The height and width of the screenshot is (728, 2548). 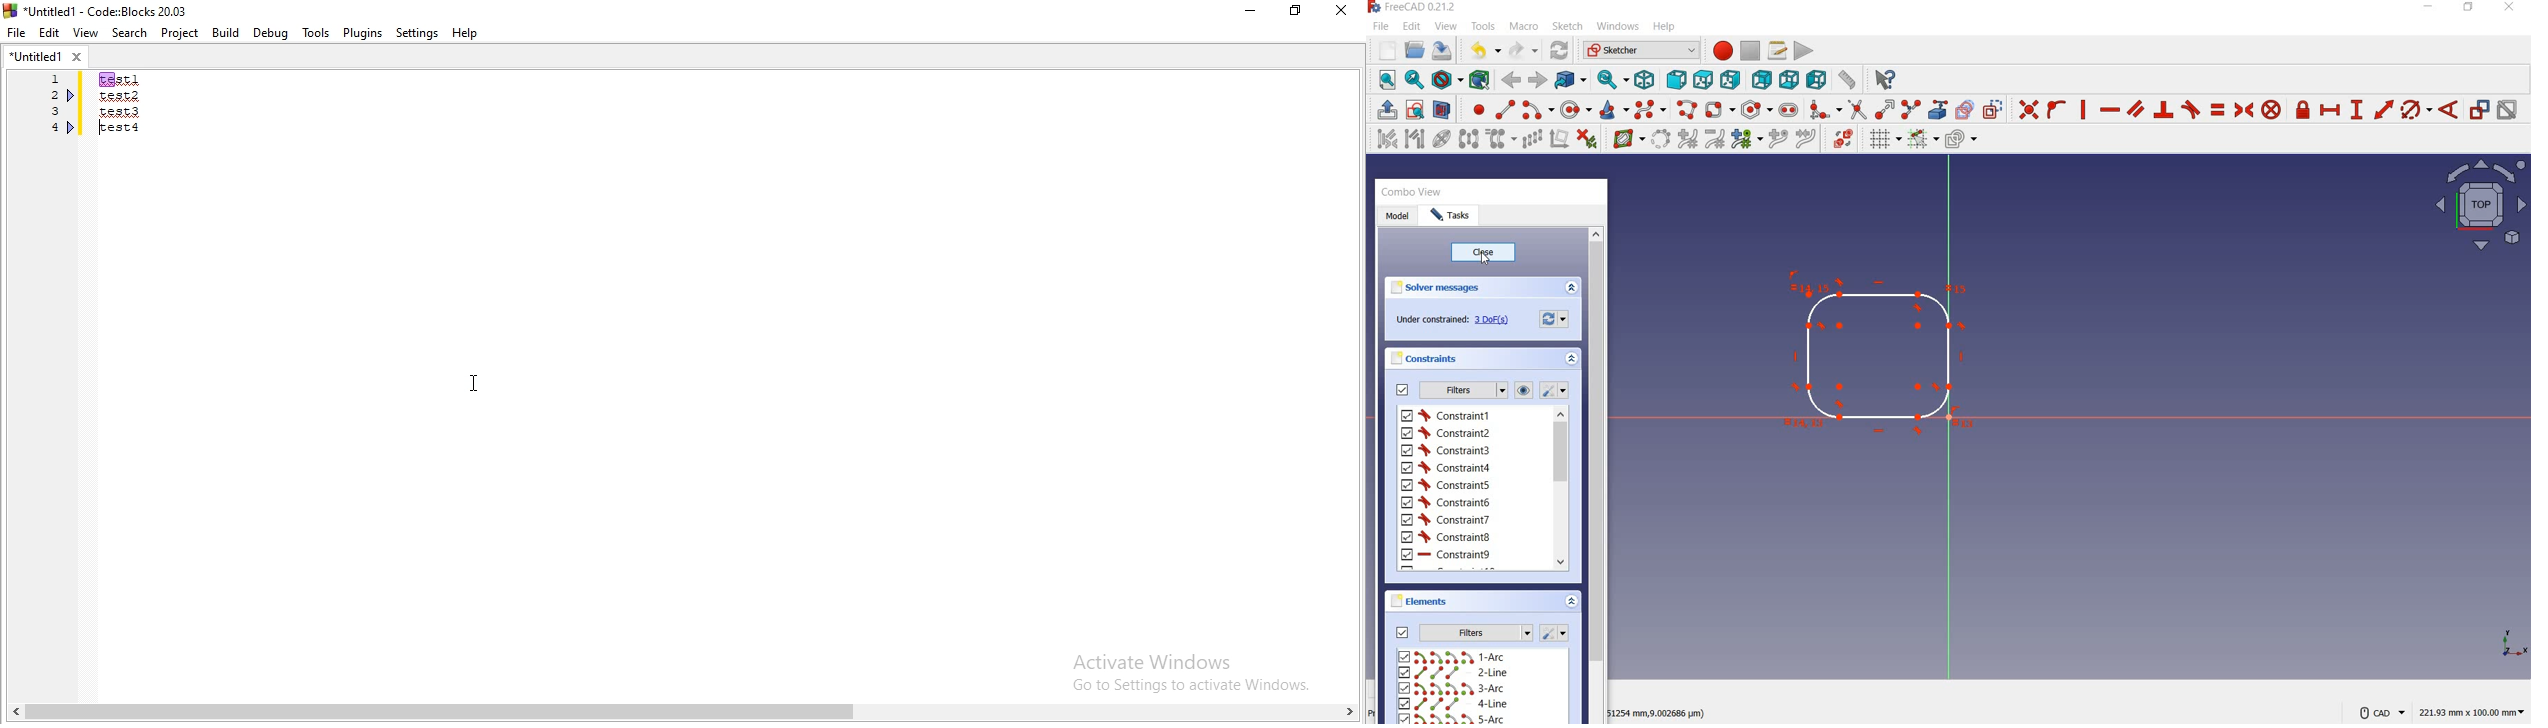 I want to click on minimize, so click(x=1248, y=12).